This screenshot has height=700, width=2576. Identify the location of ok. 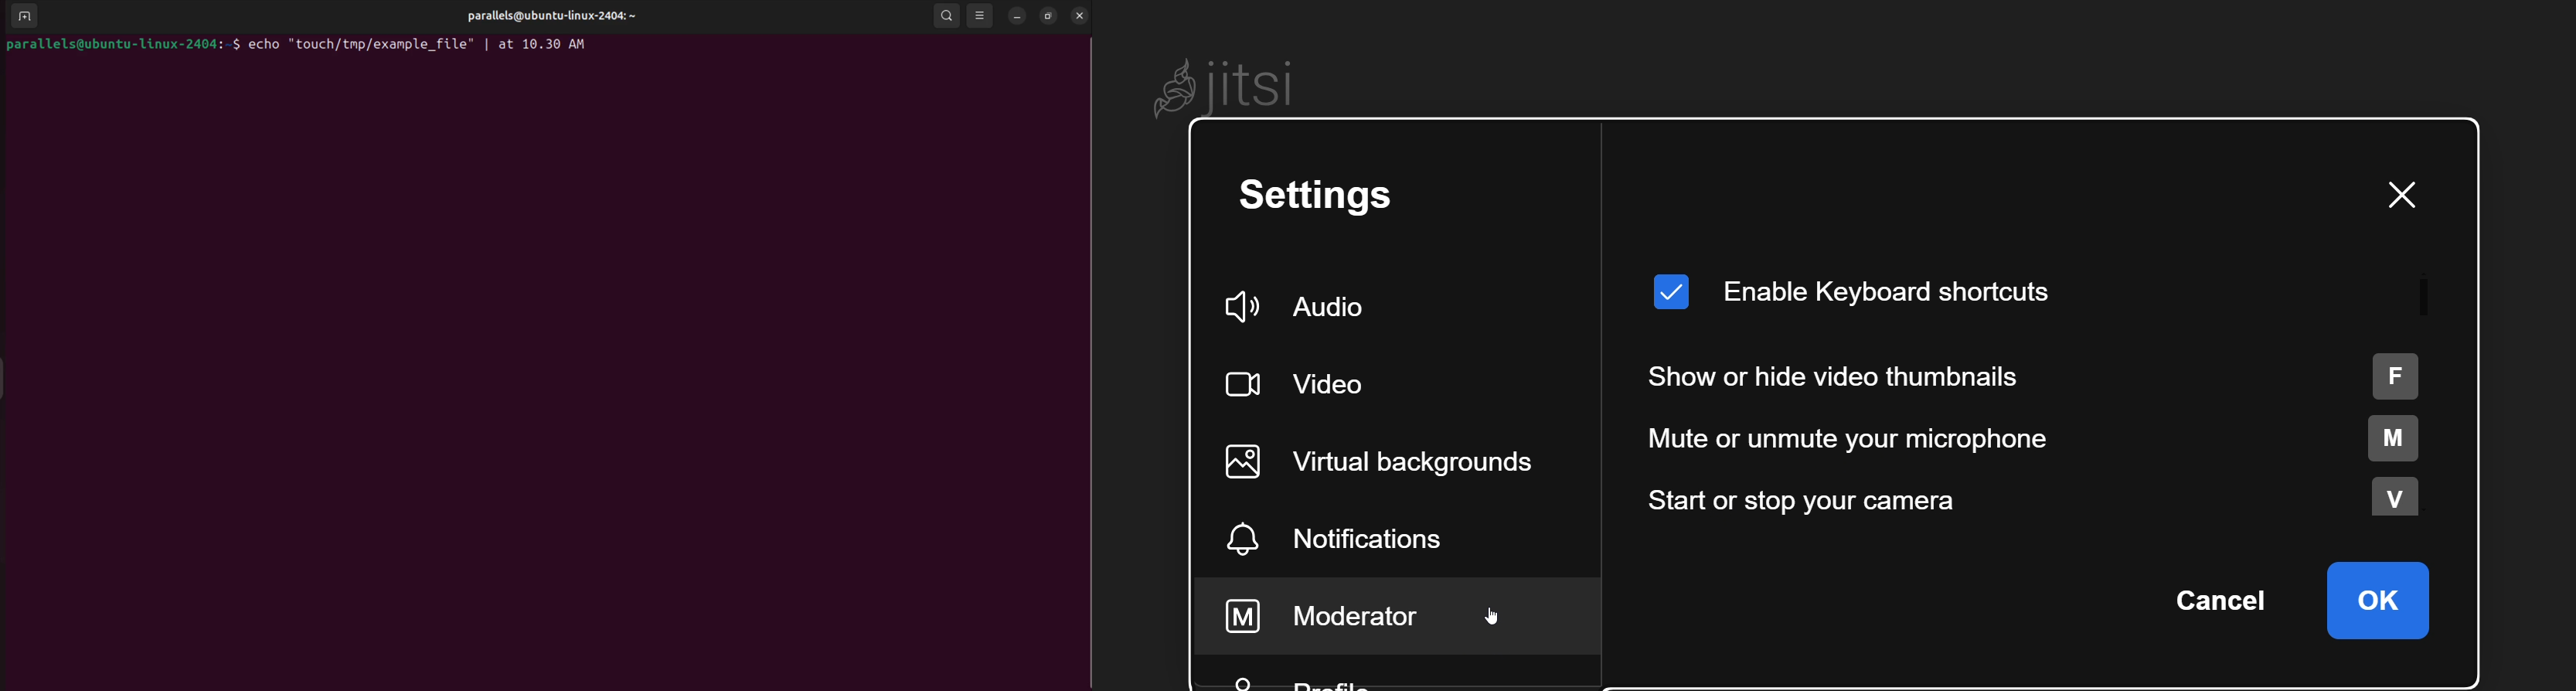
(2389, 601).